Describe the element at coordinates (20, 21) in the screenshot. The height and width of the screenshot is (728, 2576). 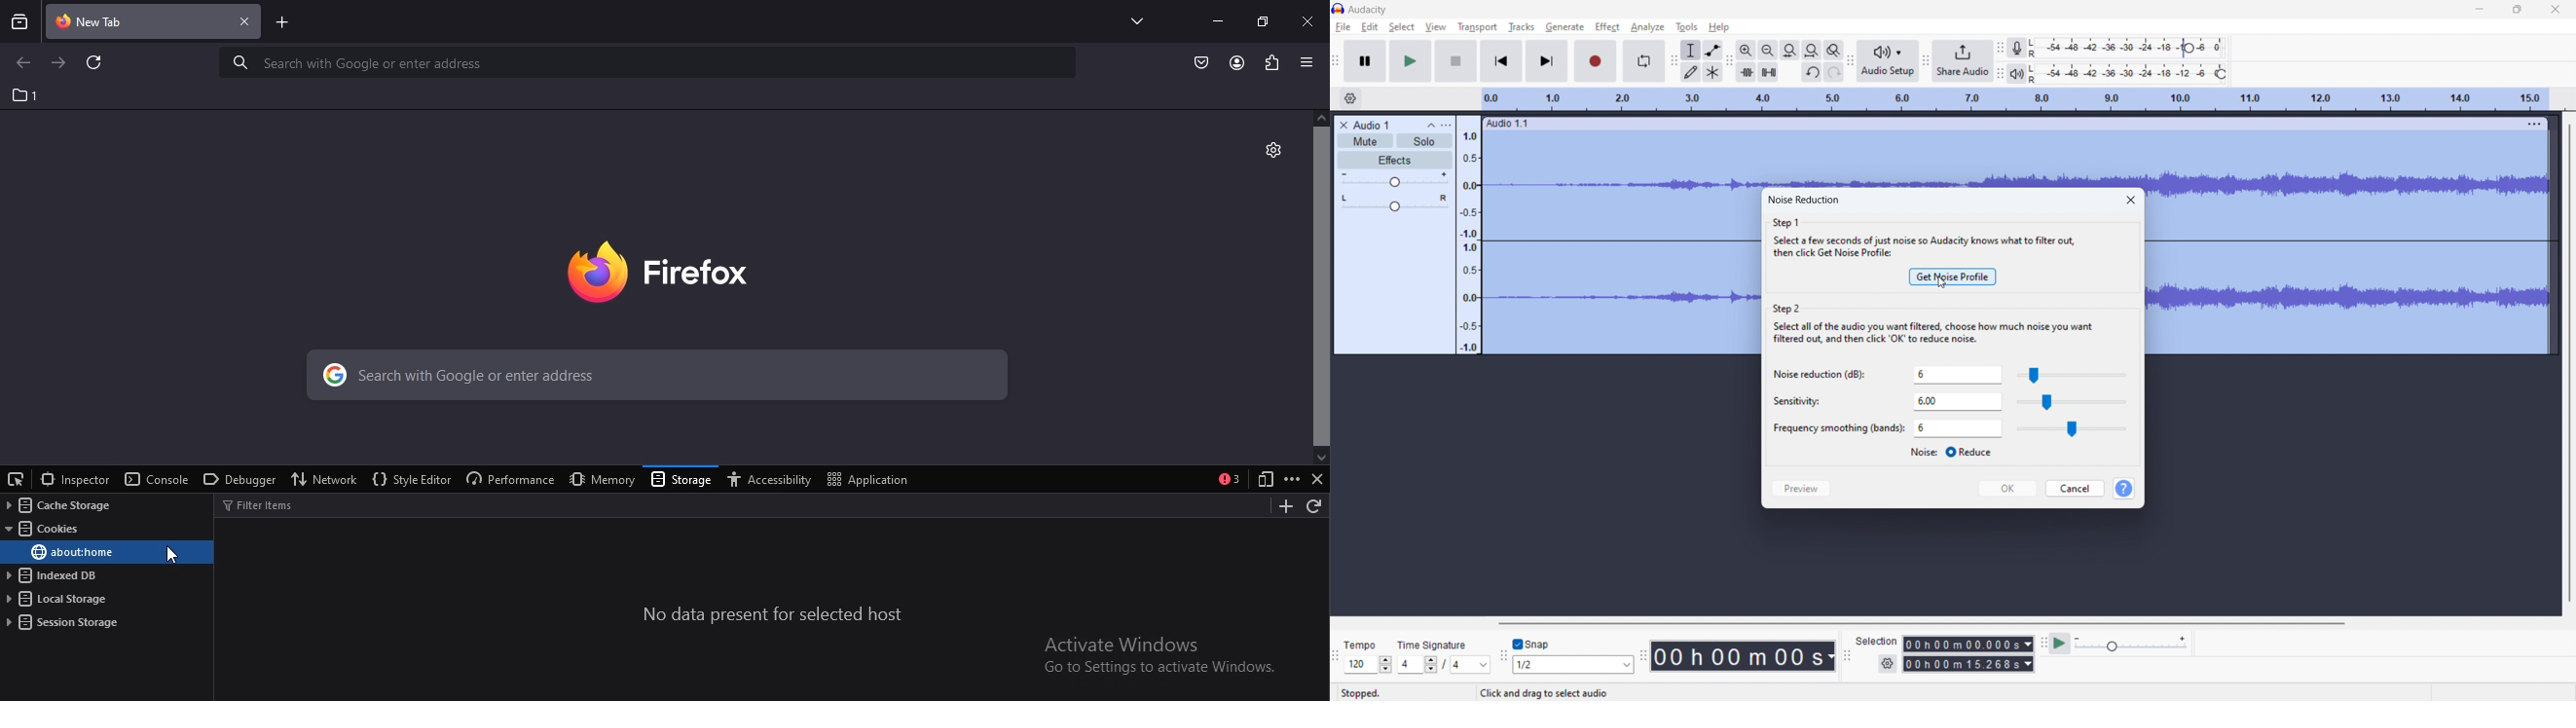
I see `search tabs` at that location.